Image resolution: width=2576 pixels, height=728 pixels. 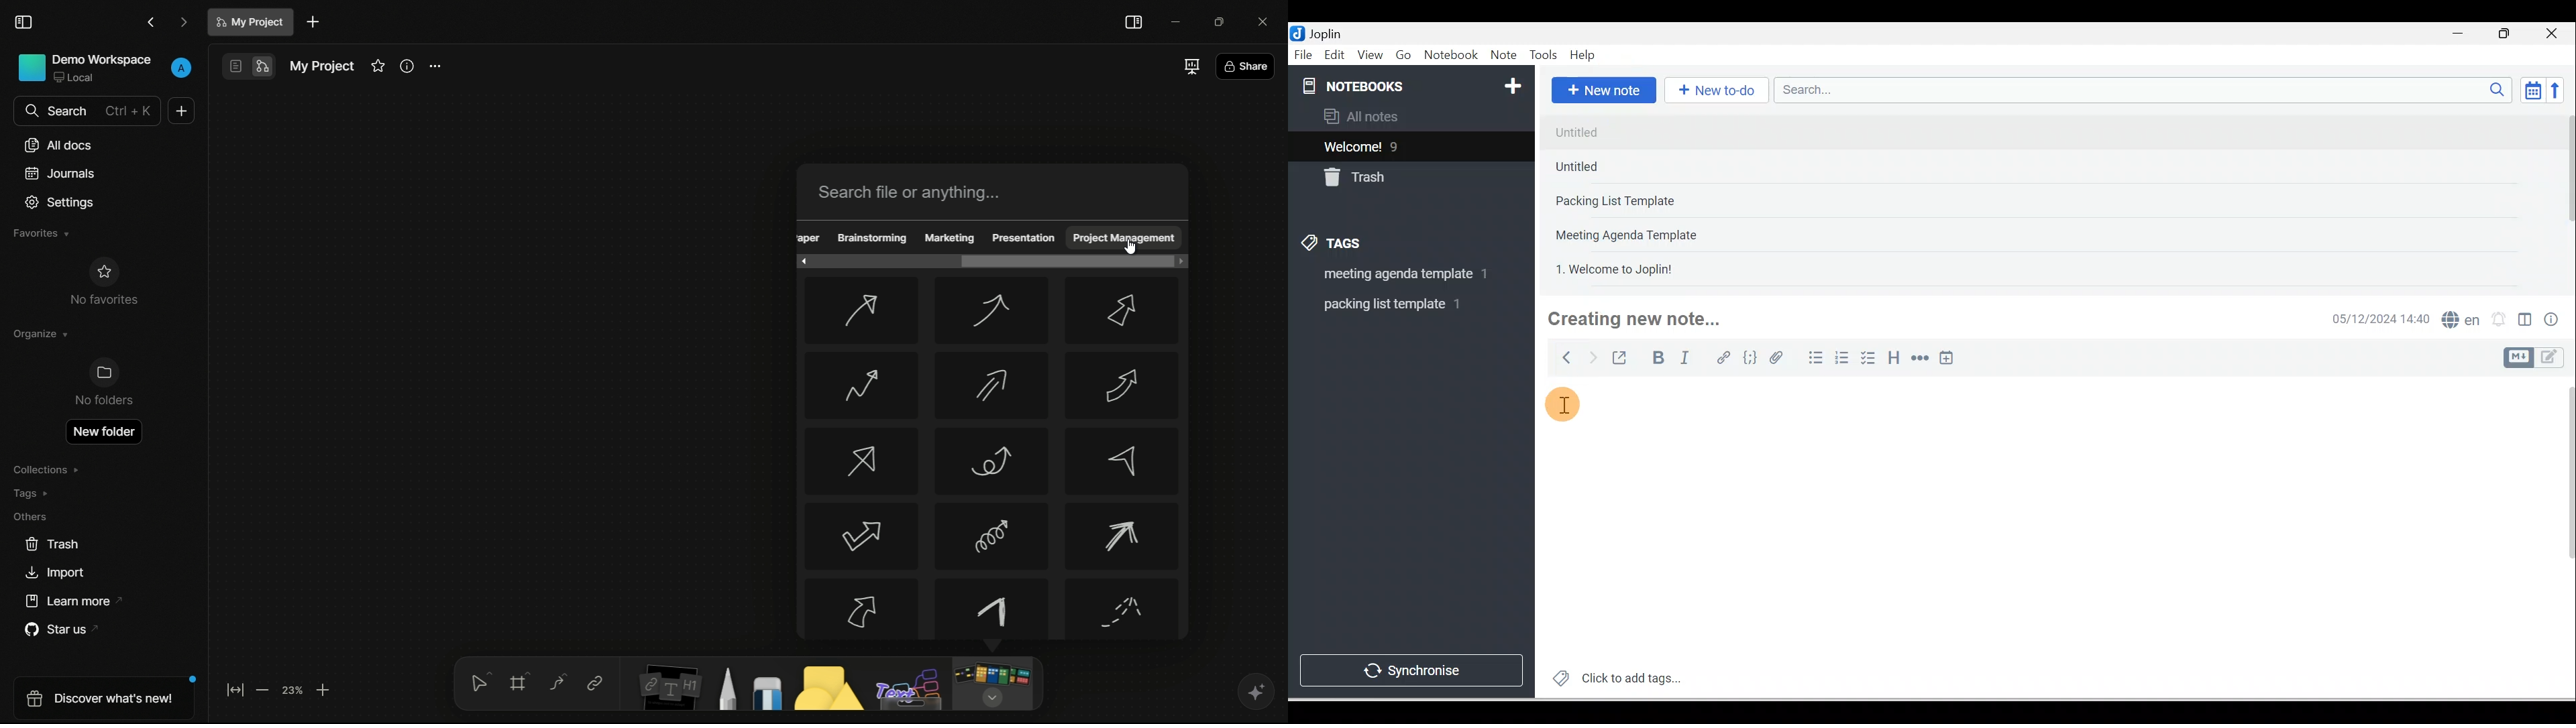 I want to click on notes, so click(x=669, y=686).